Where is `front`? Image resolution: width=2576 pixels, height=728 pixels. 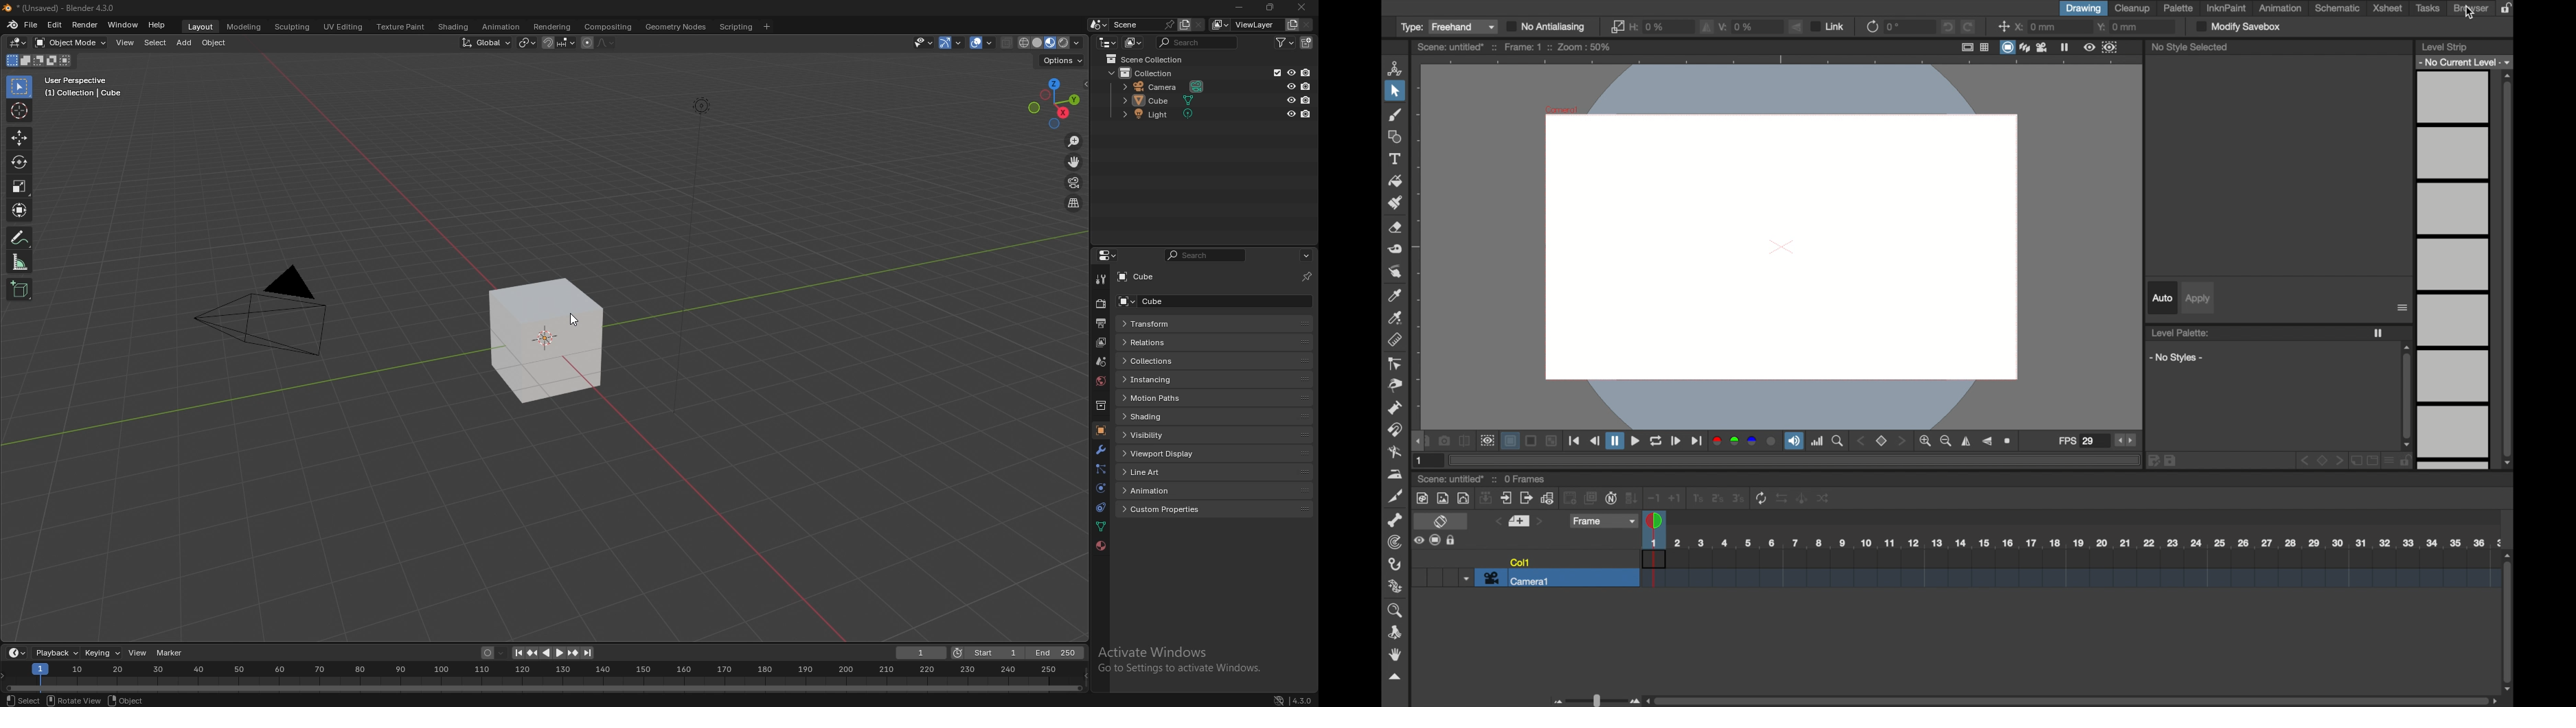
front is located at coordinates (1903, 441).